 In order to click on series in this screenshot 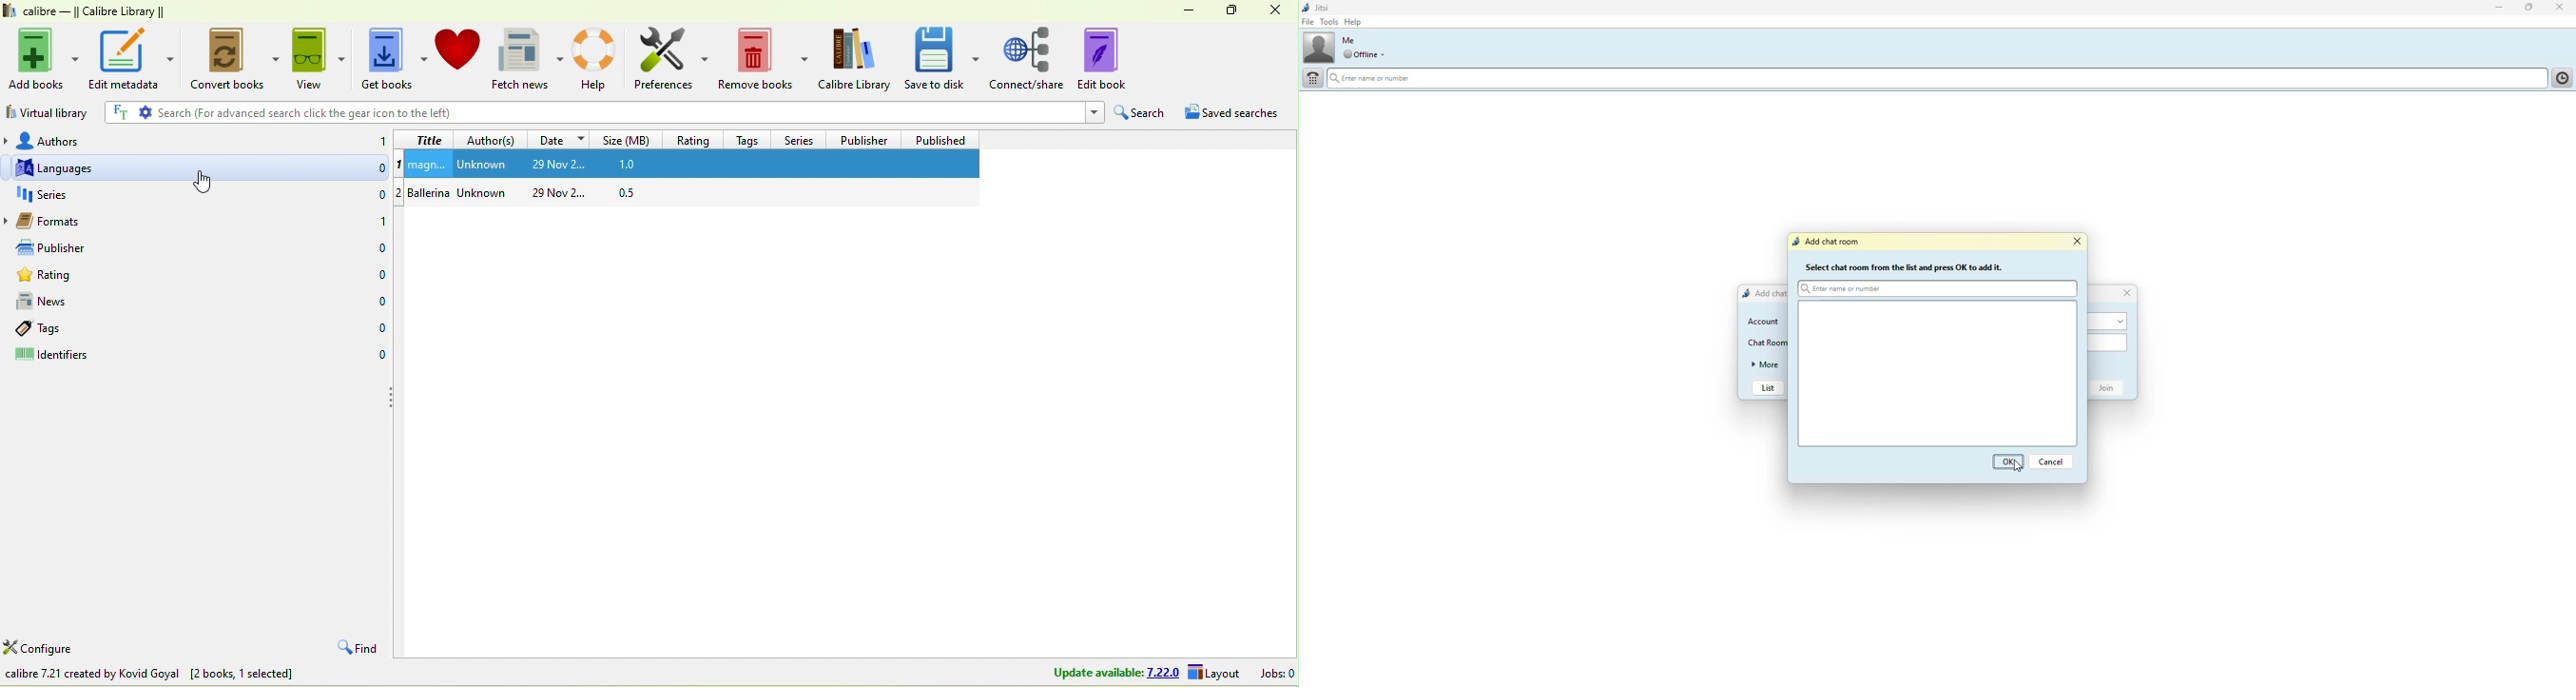, I will do `click(793, 140)`.